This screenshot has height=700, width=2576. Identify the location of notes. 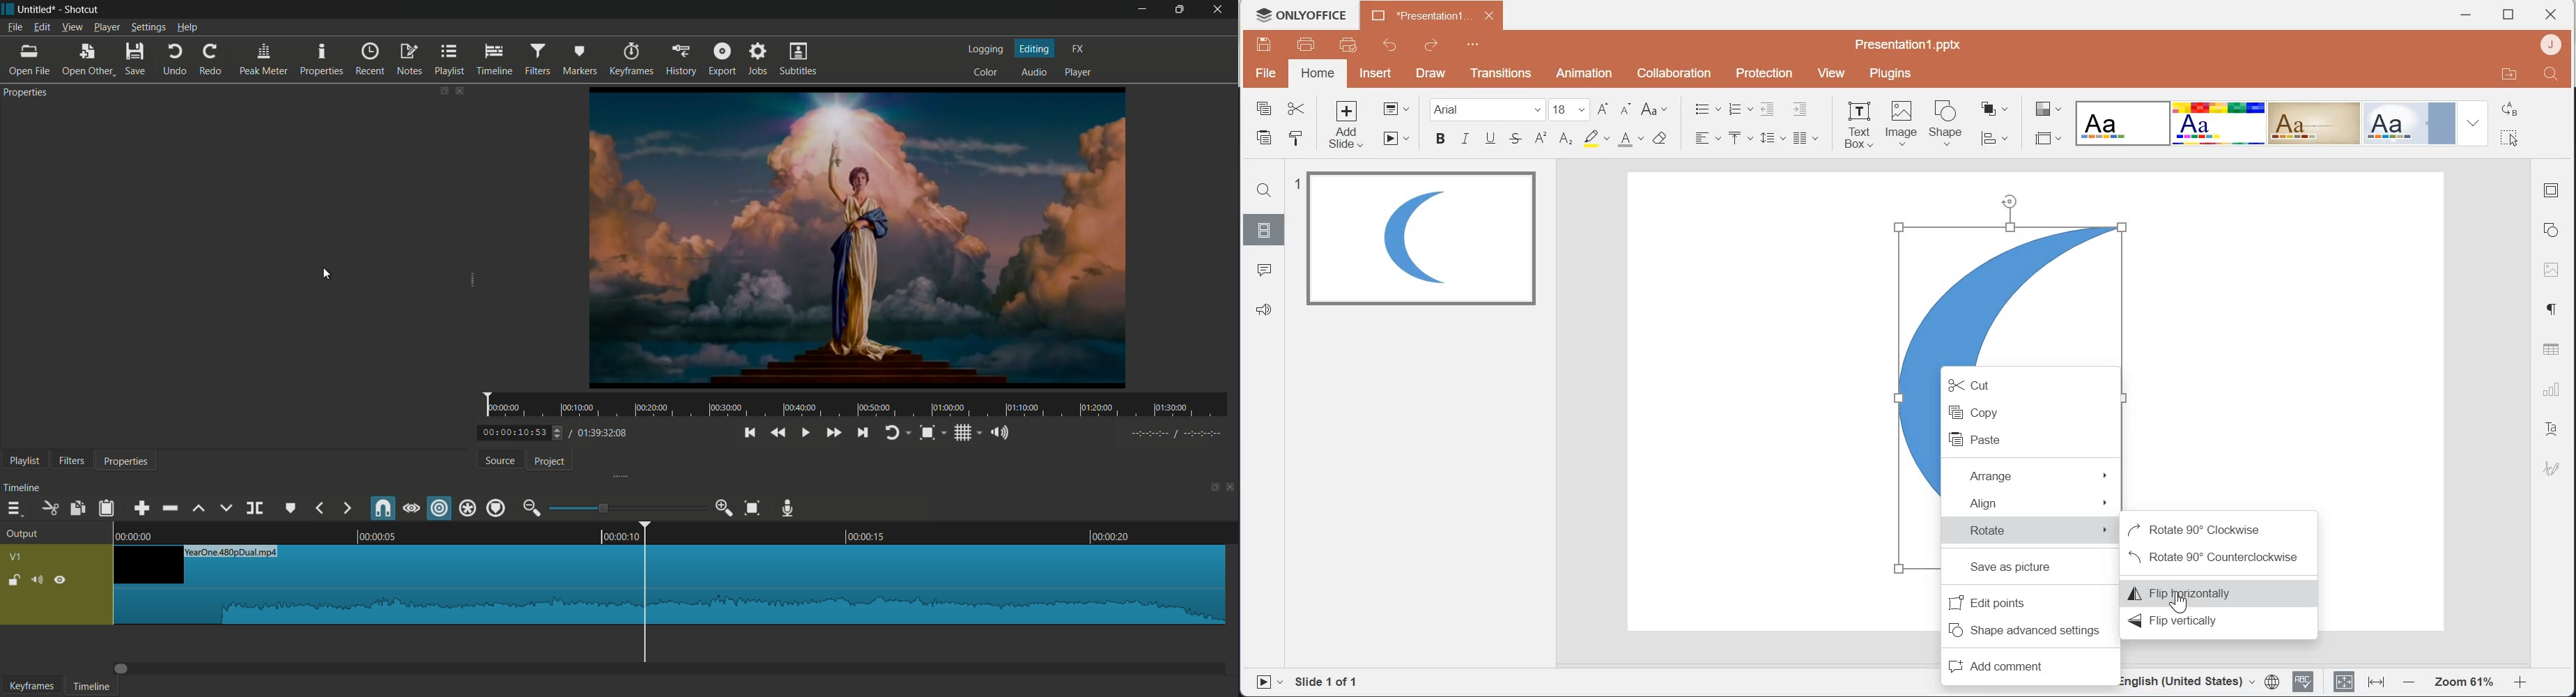
(409, 58).